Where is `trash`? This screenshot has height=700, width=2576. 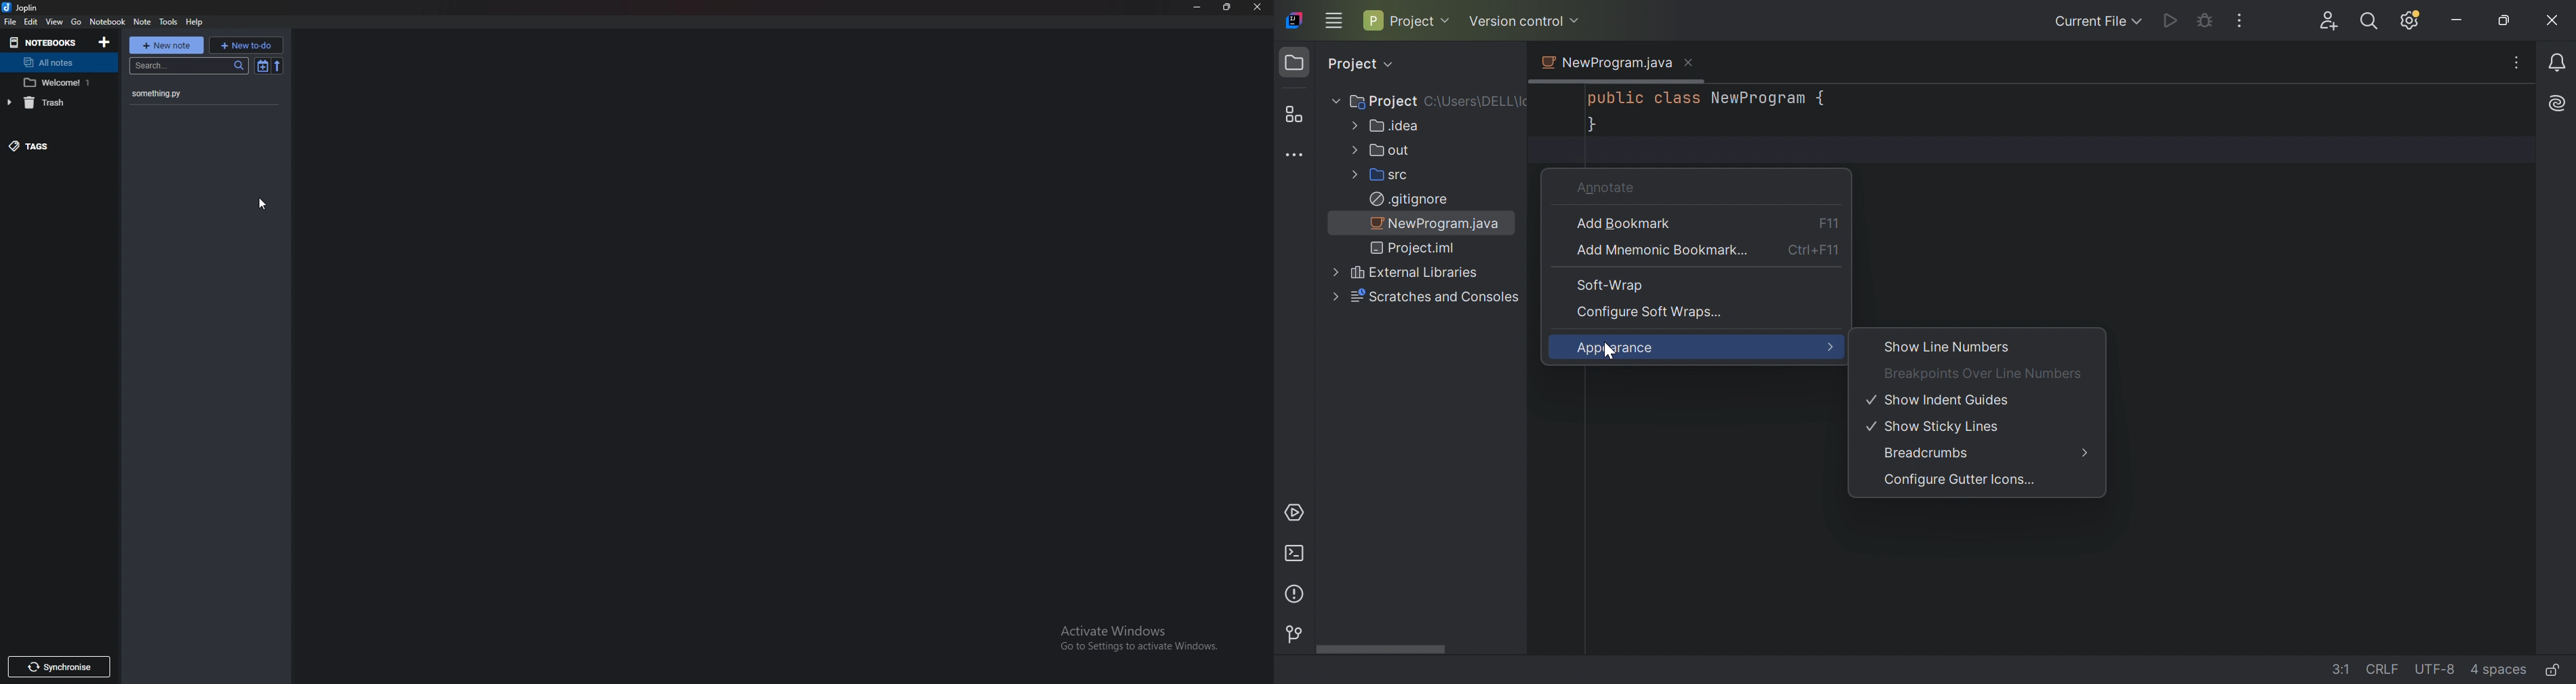
trash is located at coordinates (50, 103).